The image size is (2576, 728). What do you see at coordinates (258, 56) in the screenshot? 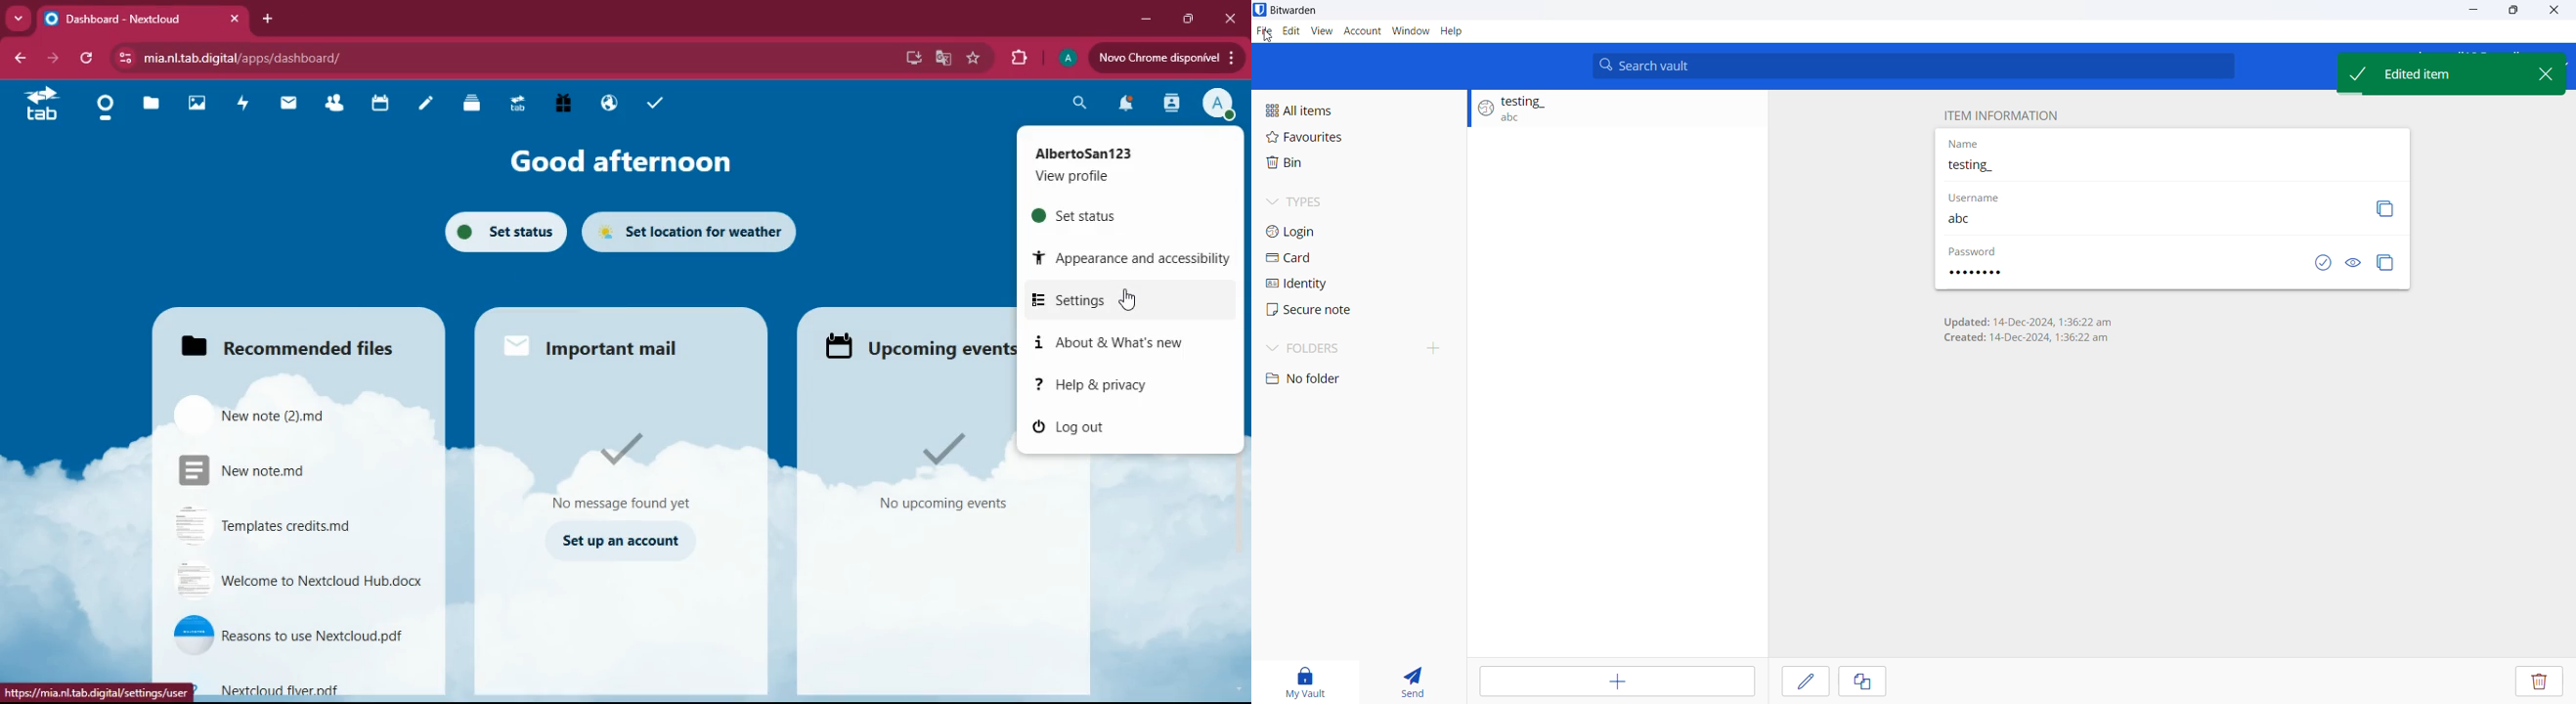
I see `url` at bounding box center [258, 56].